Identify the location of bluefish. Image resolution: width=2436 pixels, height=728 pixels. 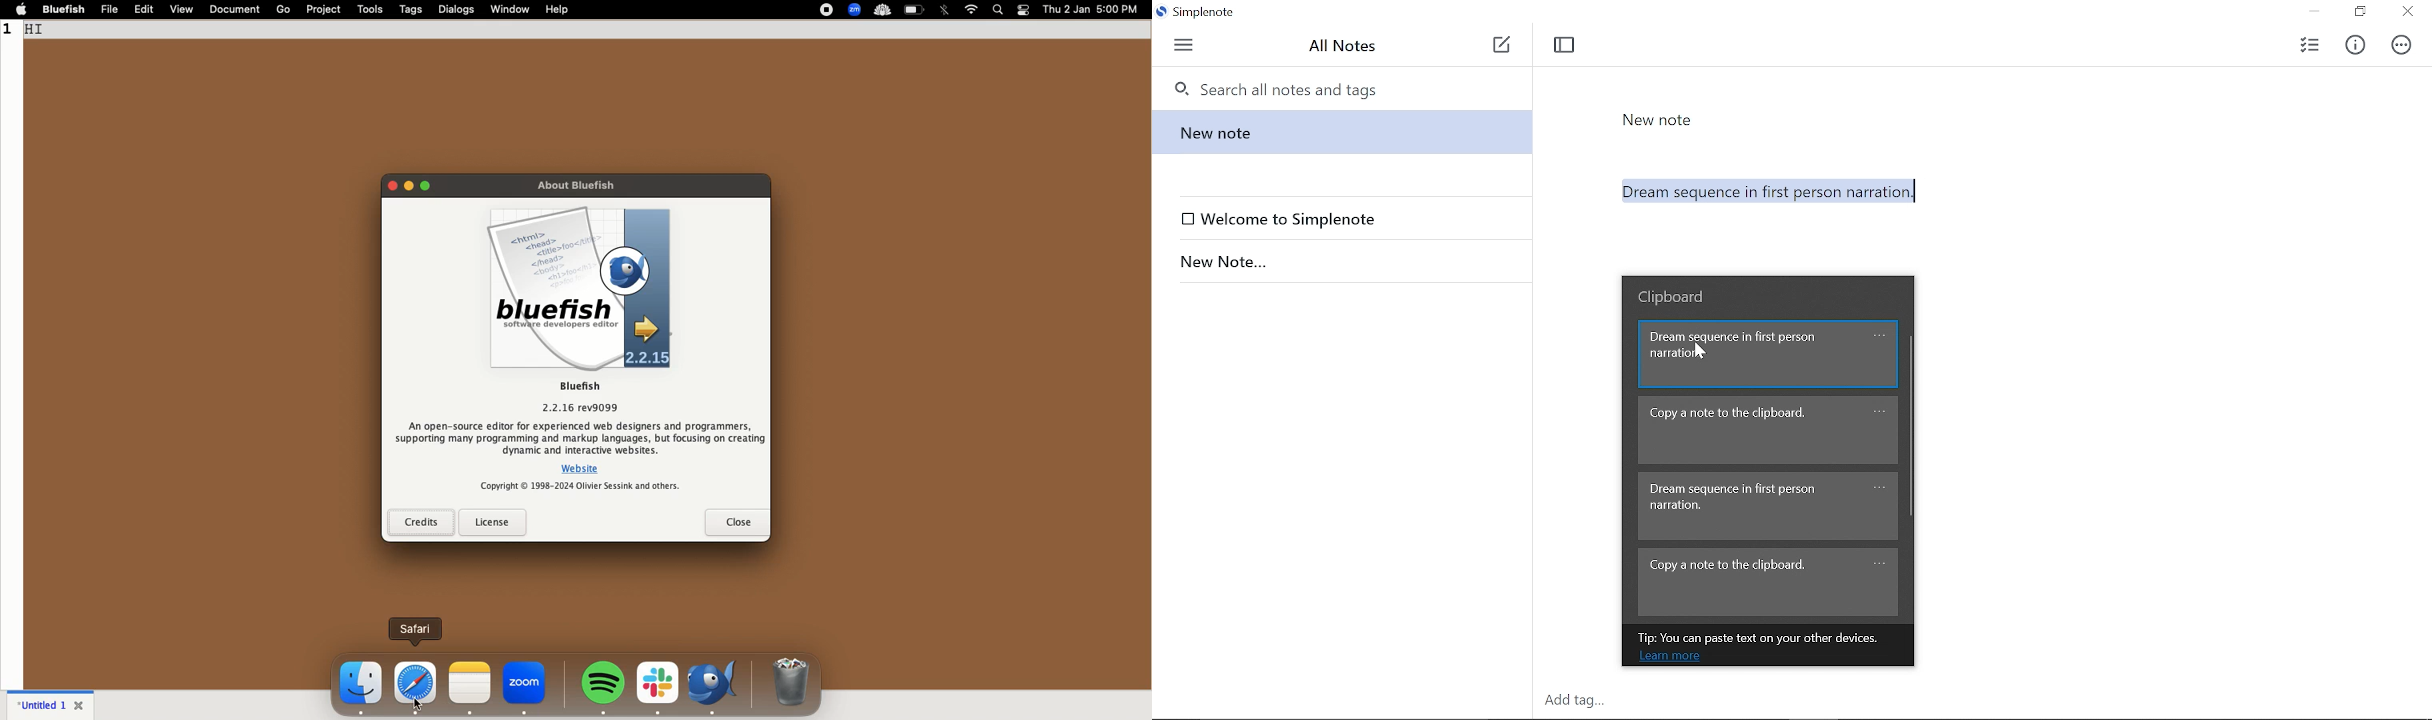
(716, 687).